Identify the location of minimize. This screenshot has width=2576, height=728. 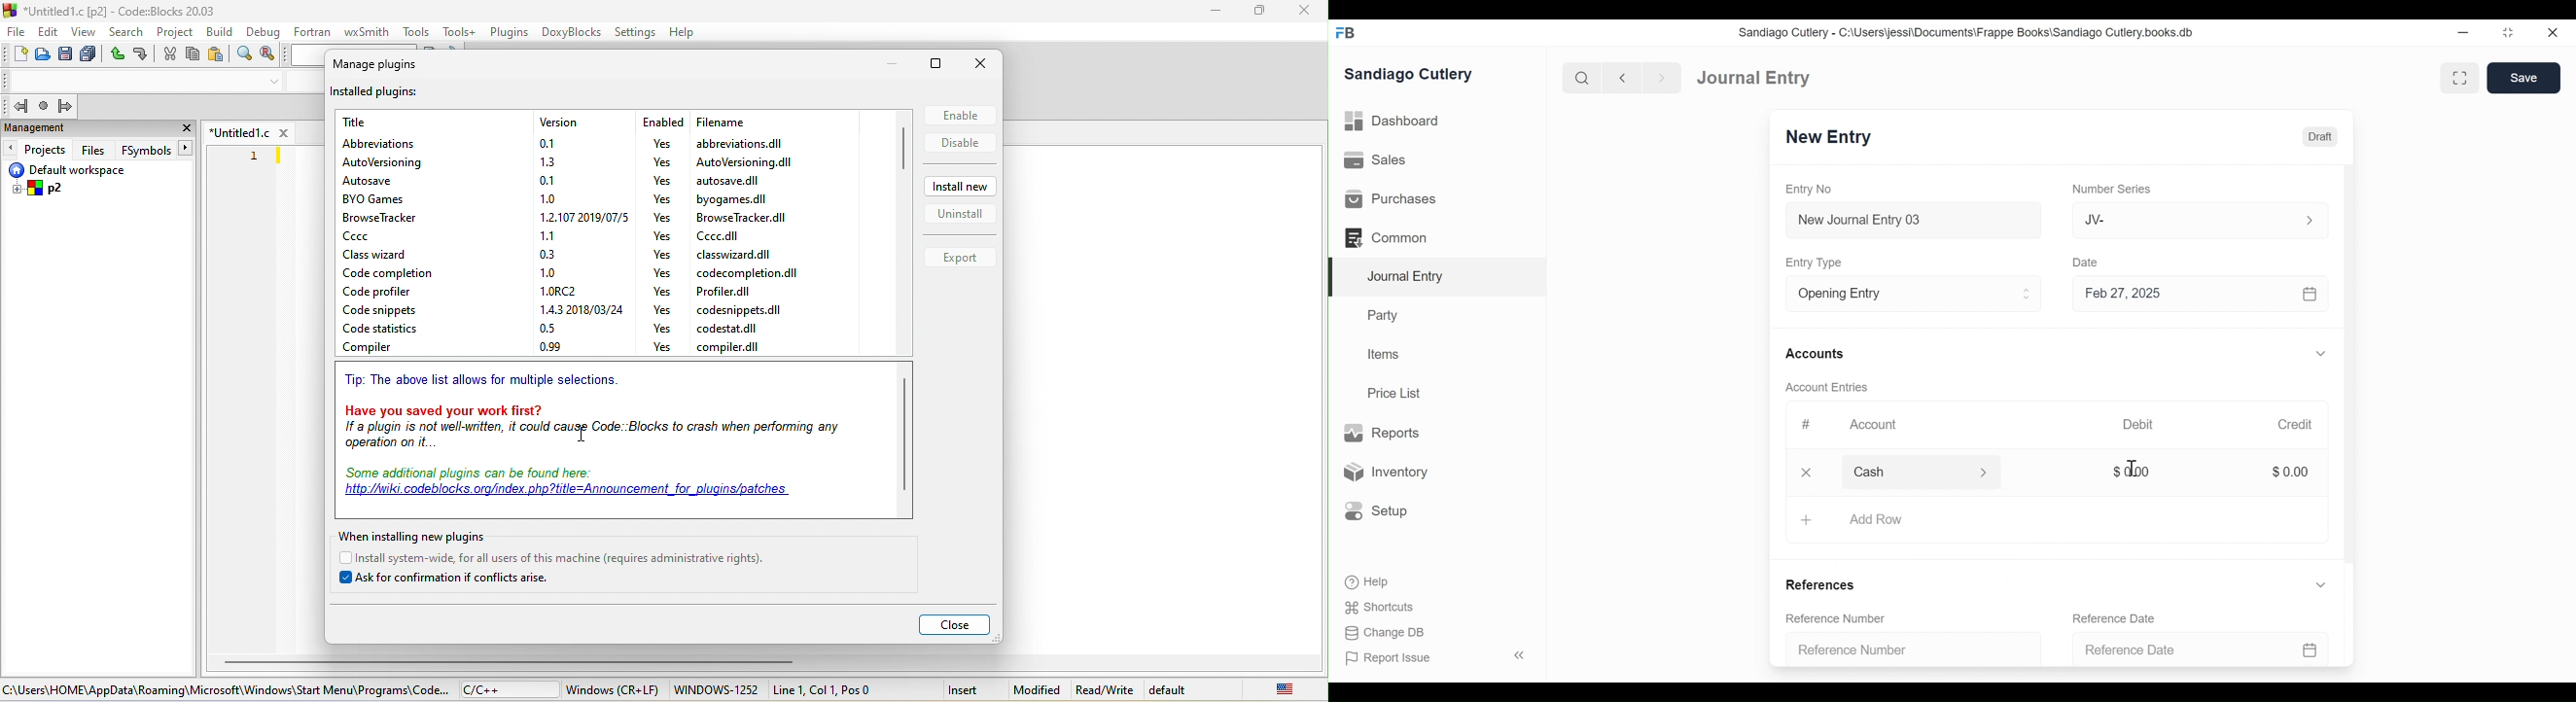
(1216, 14).